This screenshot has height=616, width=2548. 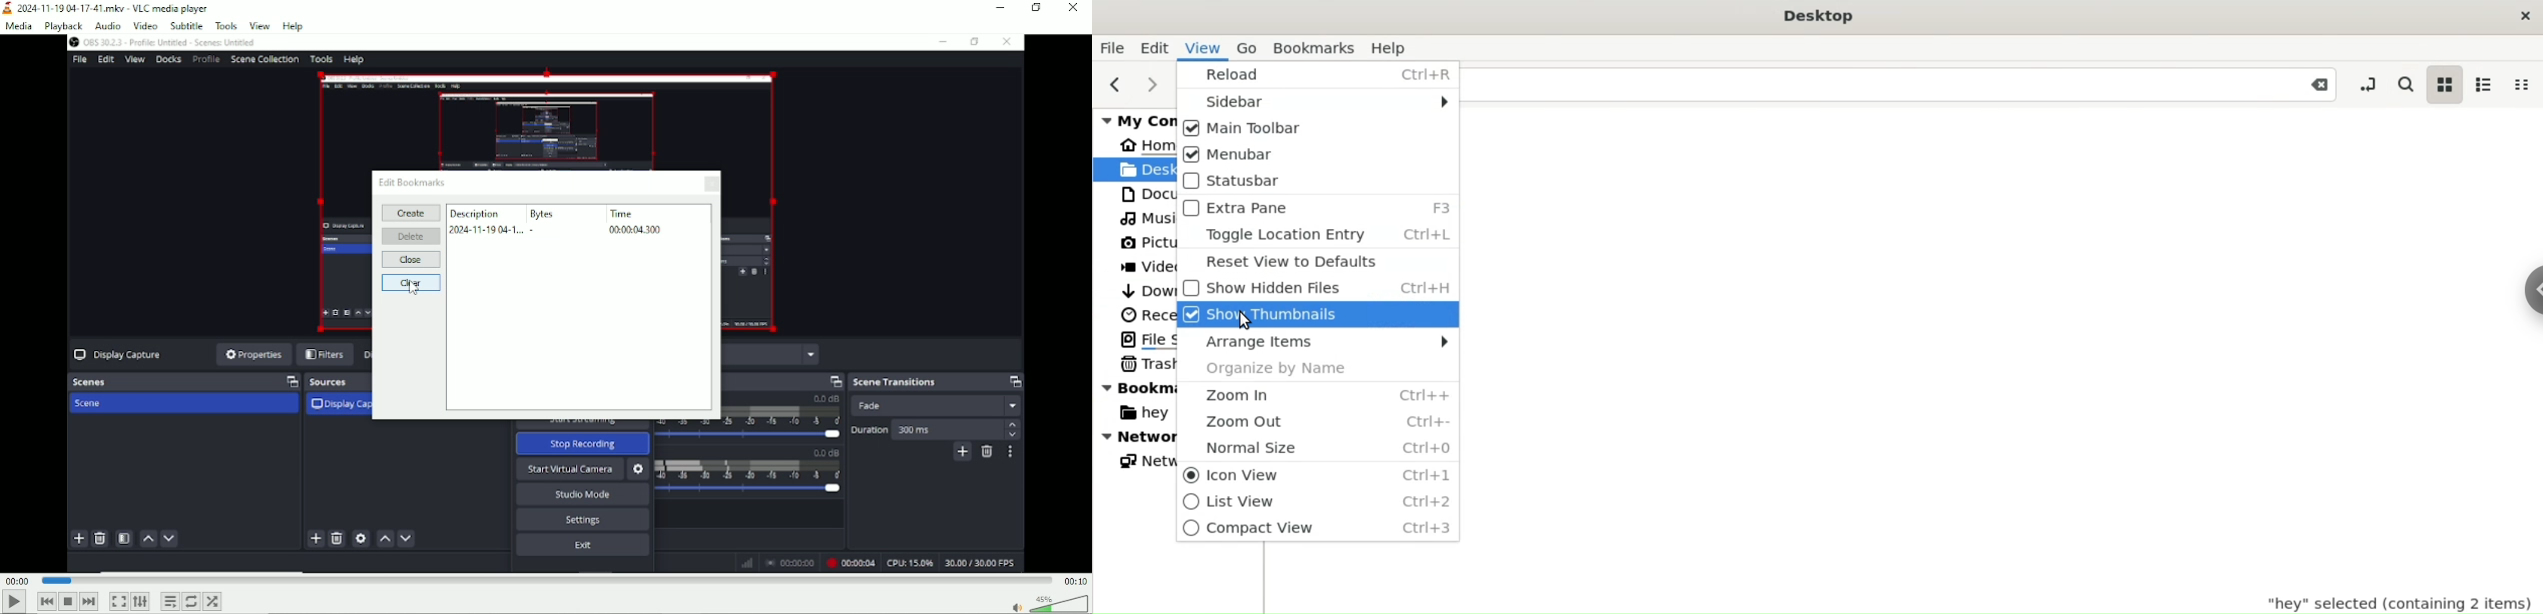 What do you see at coordinates (106, 25) in the screenshot?
I see `Audio` at bounding box center [106, 25].